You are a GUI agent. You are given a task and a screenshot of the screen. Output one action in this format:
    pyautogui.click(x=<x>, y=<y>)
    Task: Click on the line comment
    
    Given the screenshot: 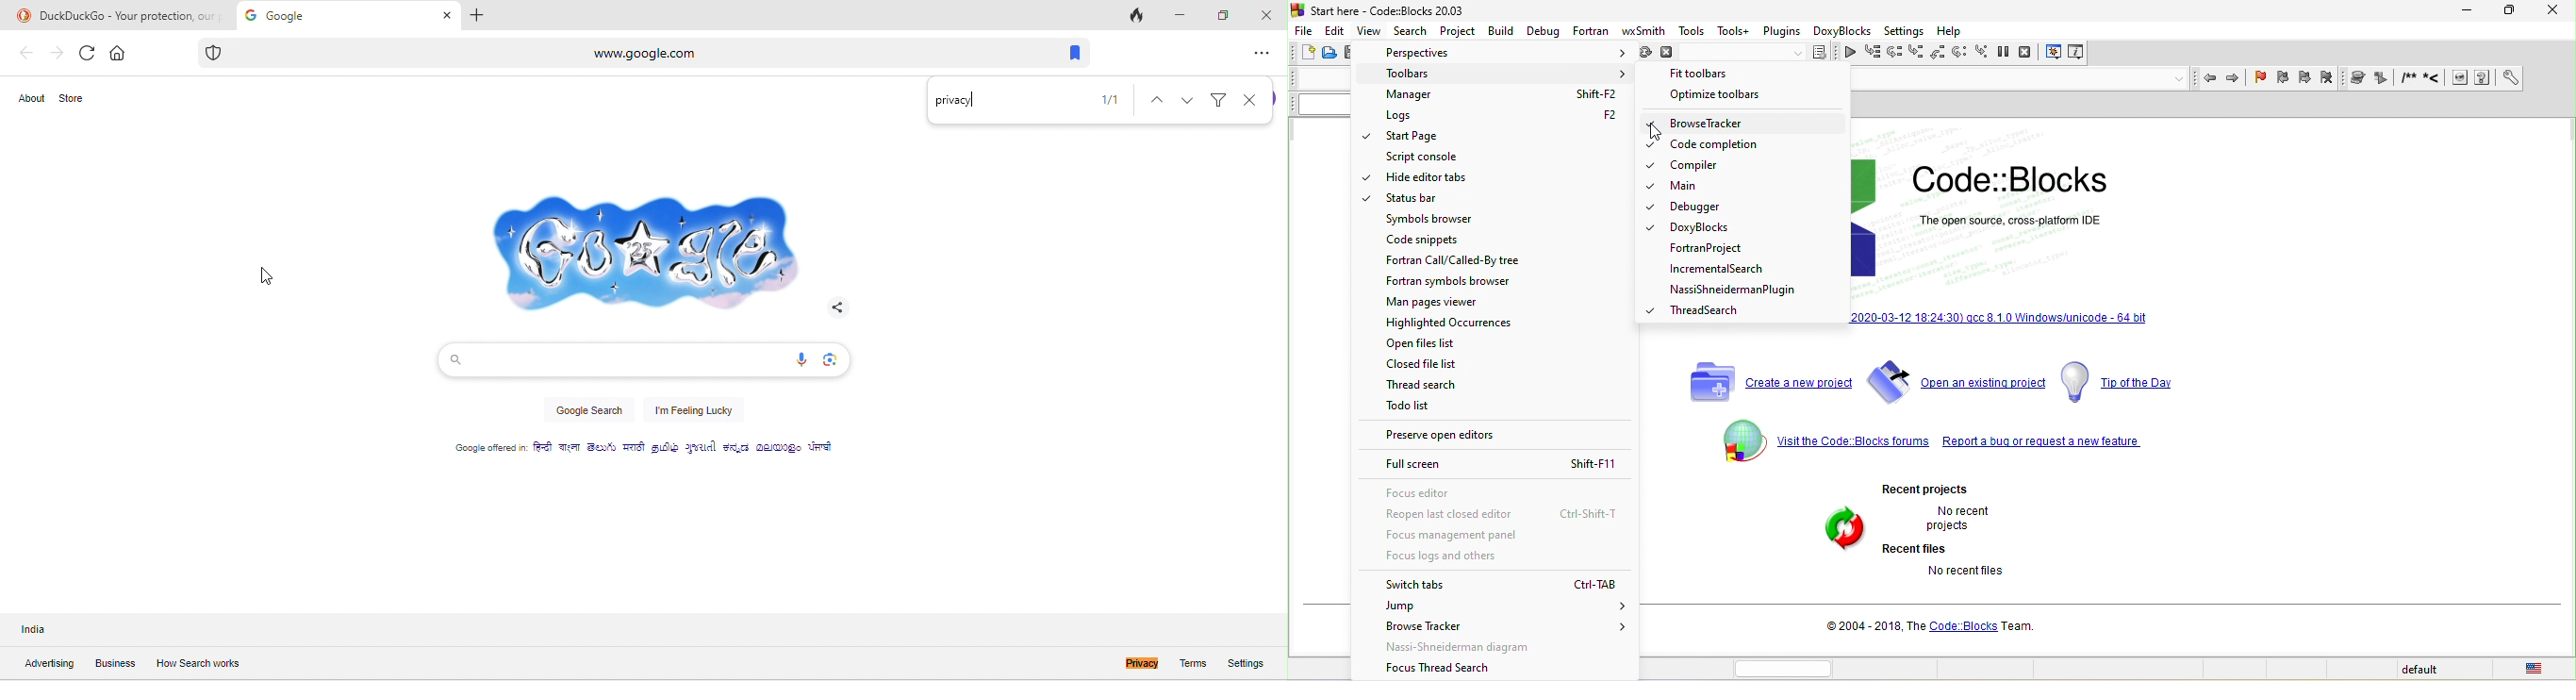 What is the action you would take?
    pyautogui.click(x=2434, y=79)
    